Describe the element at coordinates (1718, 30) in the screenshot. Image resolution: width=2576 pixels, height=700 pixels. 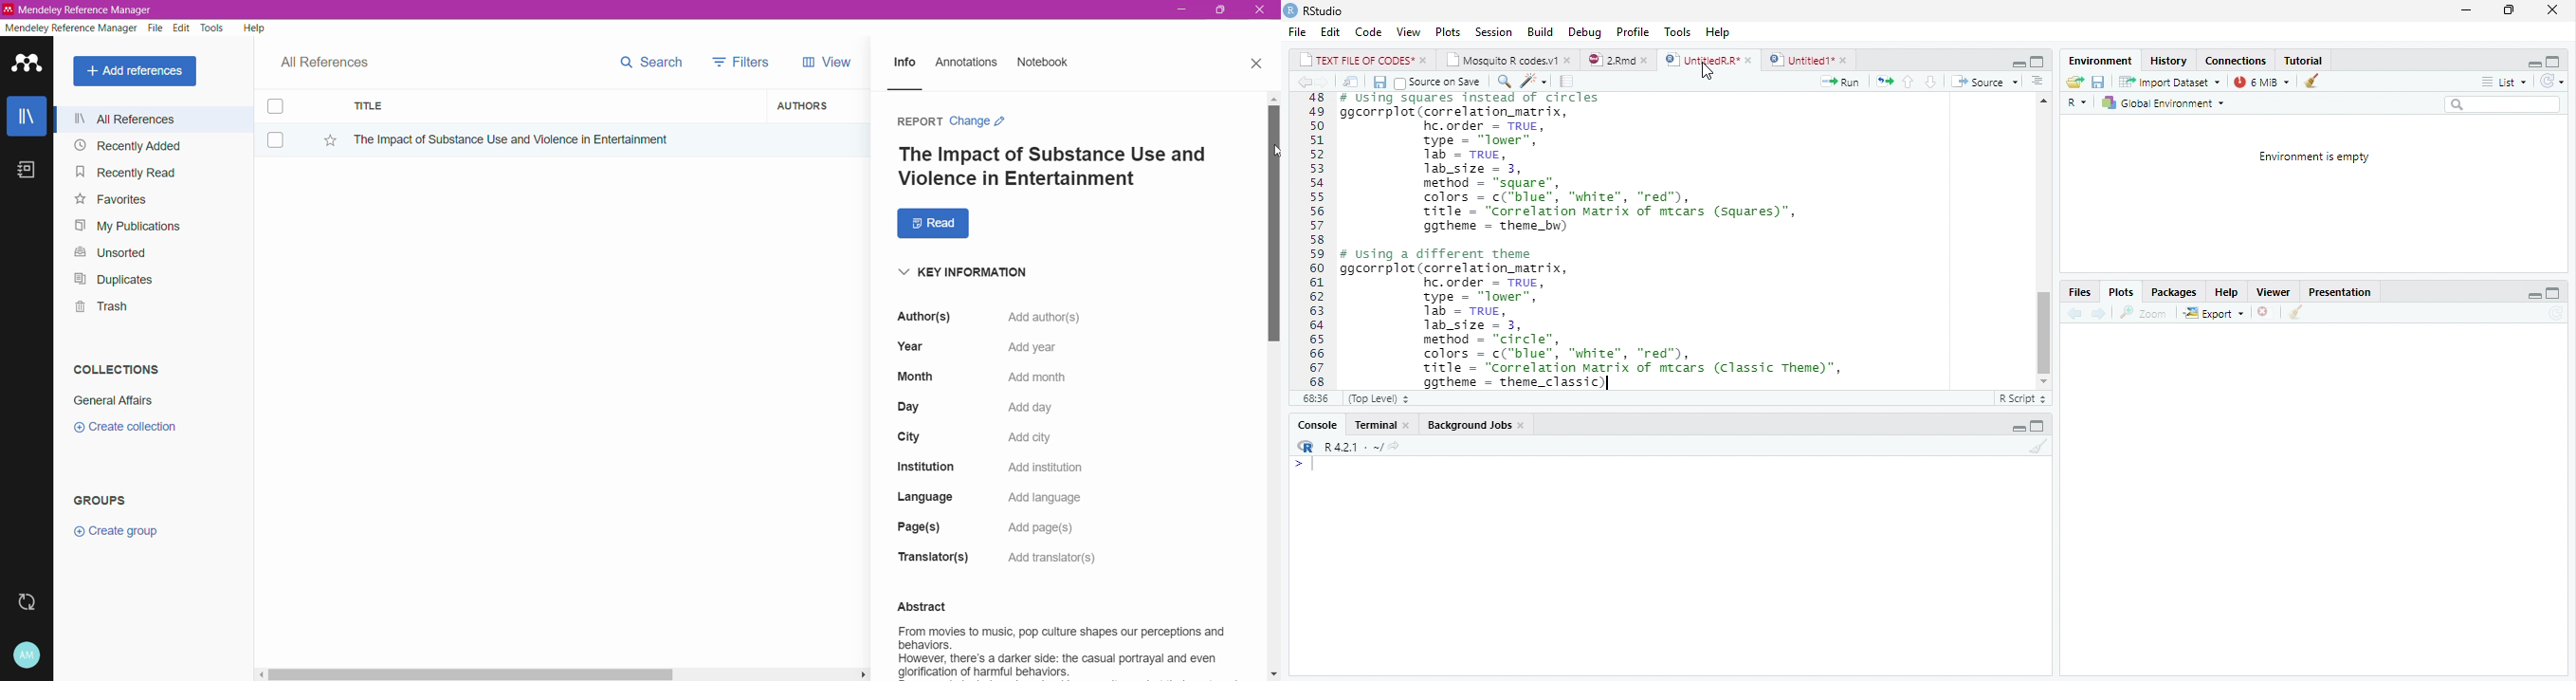
I see `Help` at that location.